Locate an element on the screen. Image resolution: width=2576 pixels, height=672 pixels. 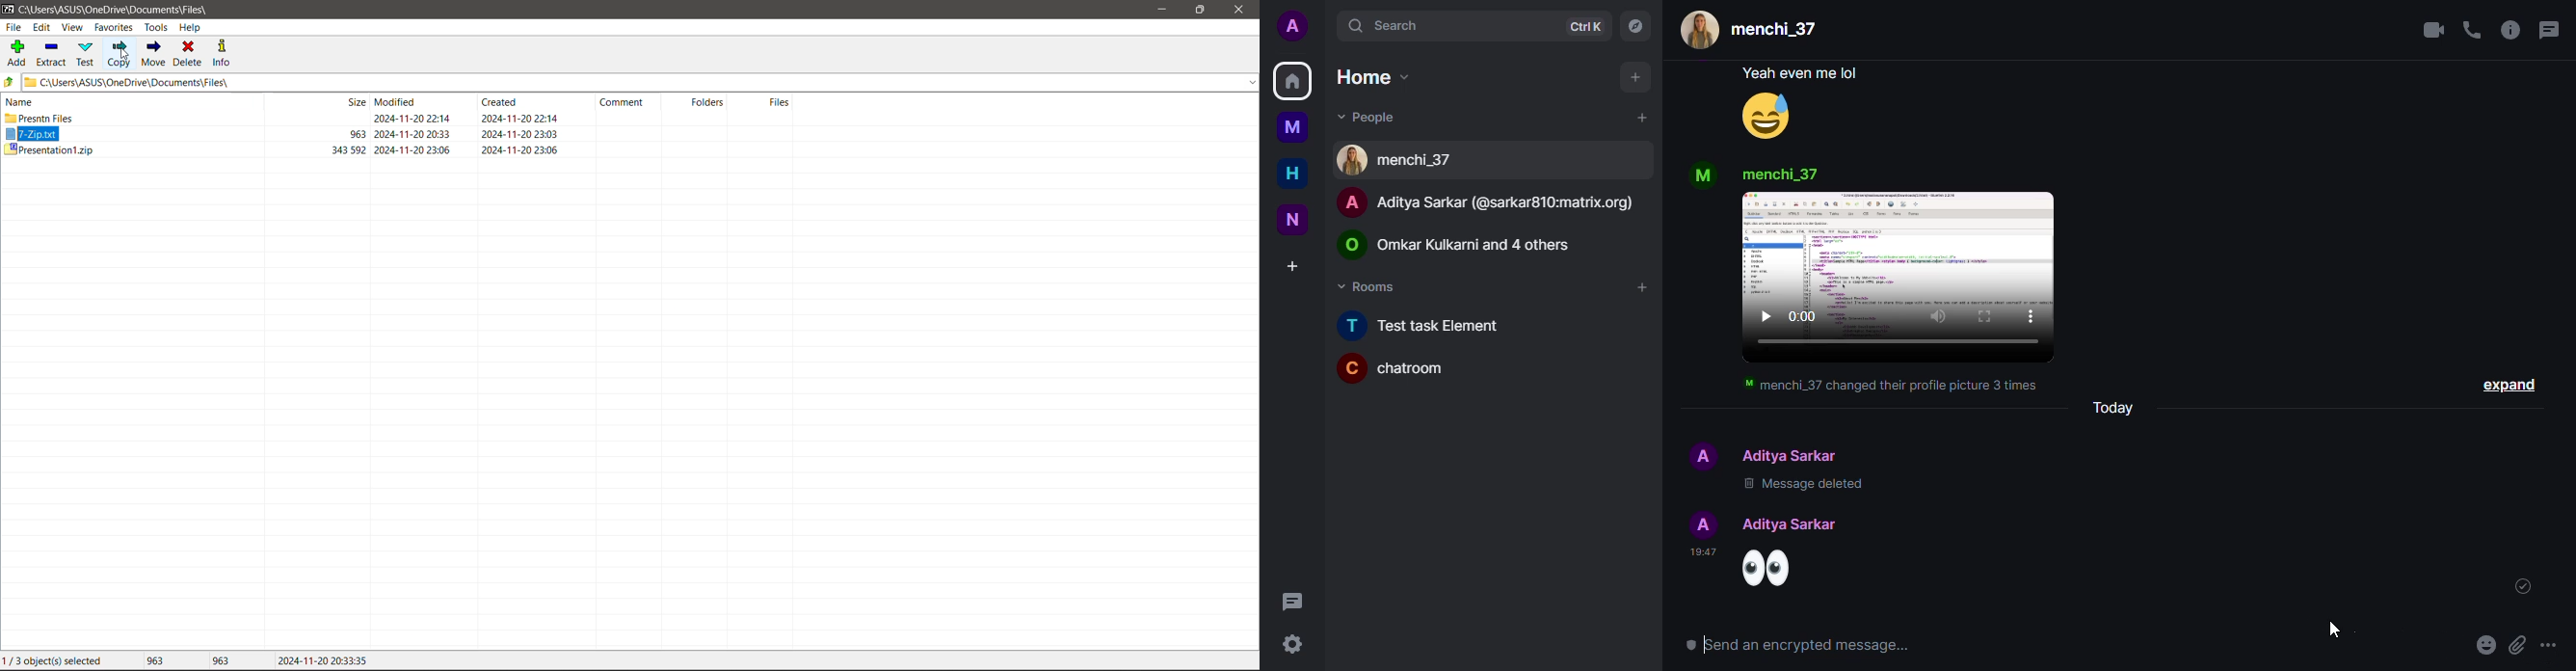
Extract is located at coordinates (51, 53).